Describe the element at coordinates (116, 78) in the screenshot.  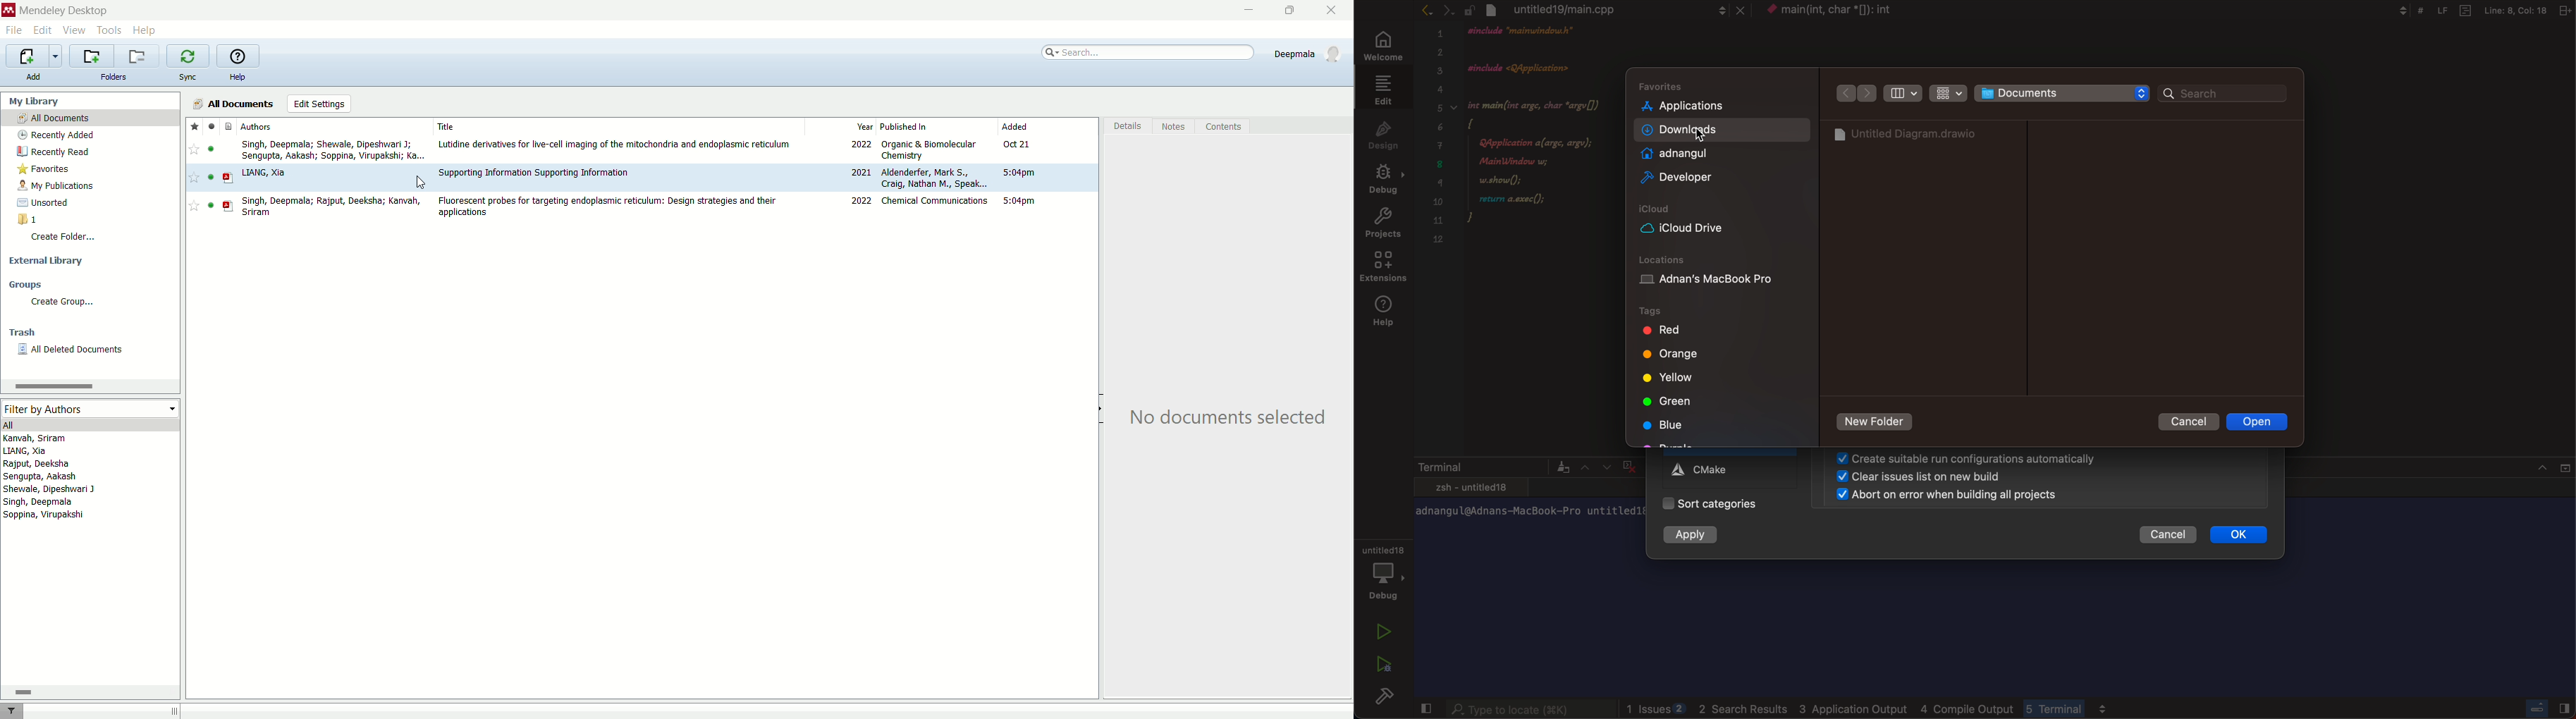
I see `folders` at that location.